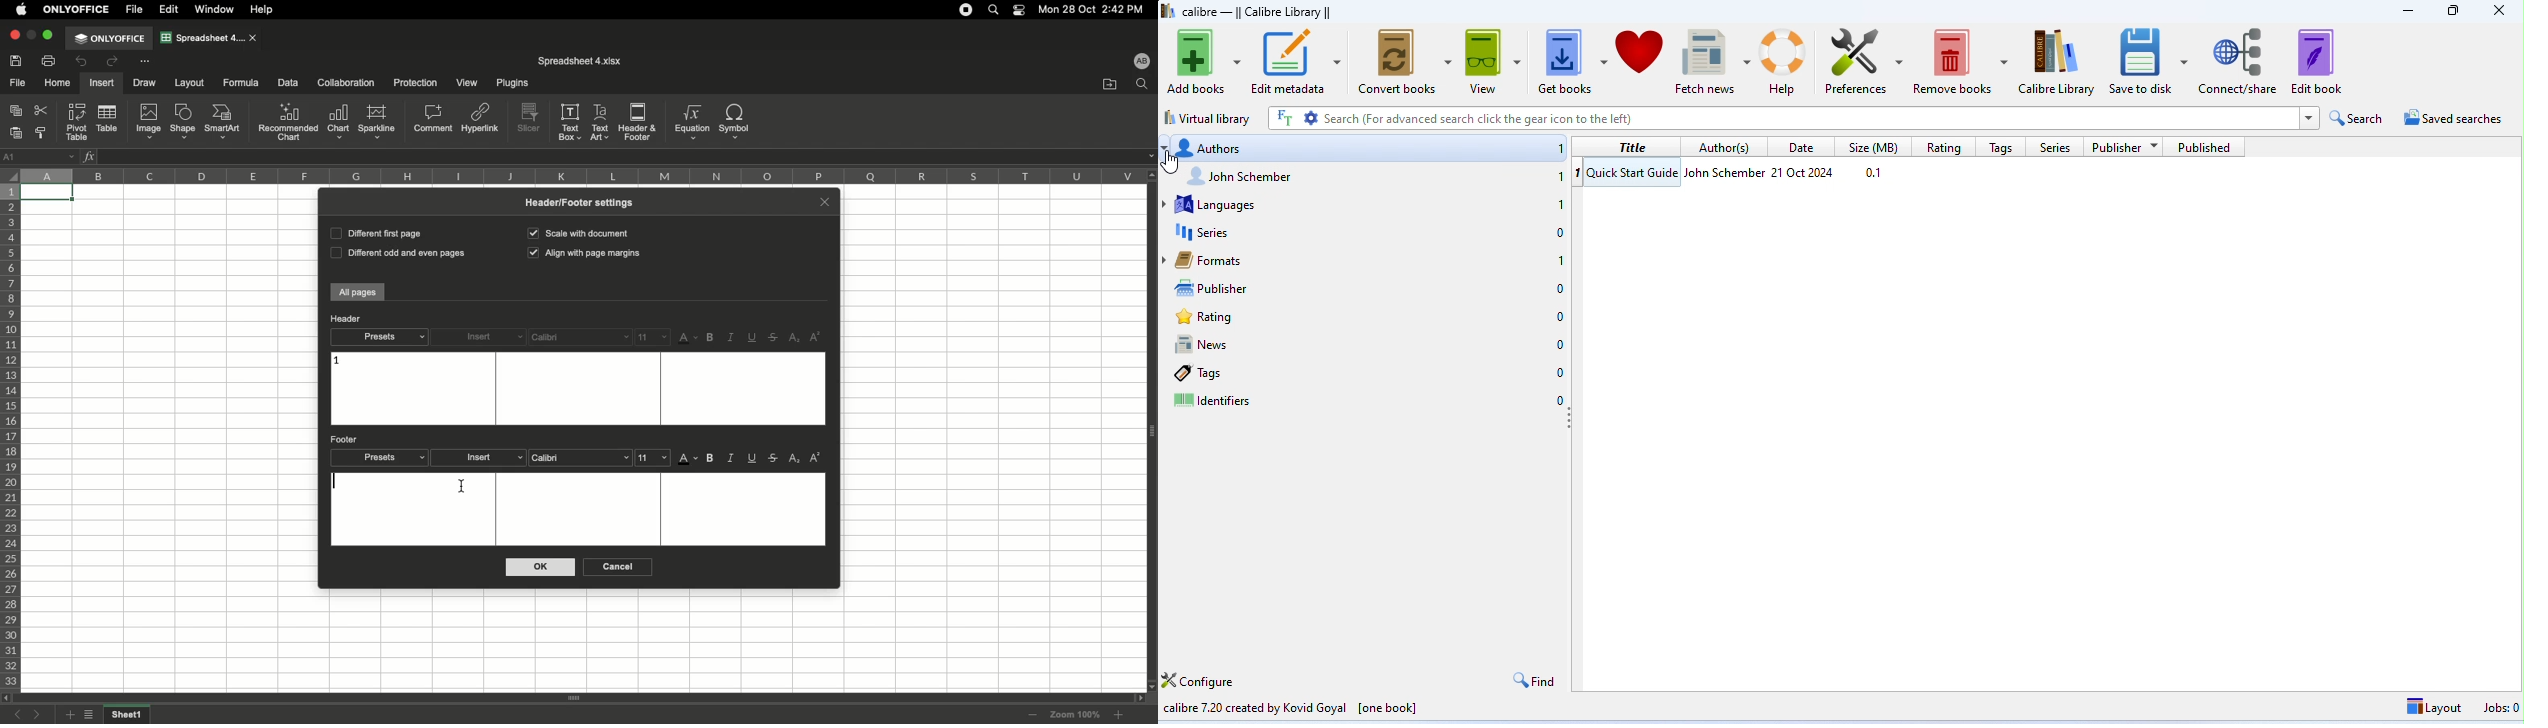 The image size is (2548, 728). Describe the element at coordinates (83, 63) in the screenshot. I see `Undo` at that location.